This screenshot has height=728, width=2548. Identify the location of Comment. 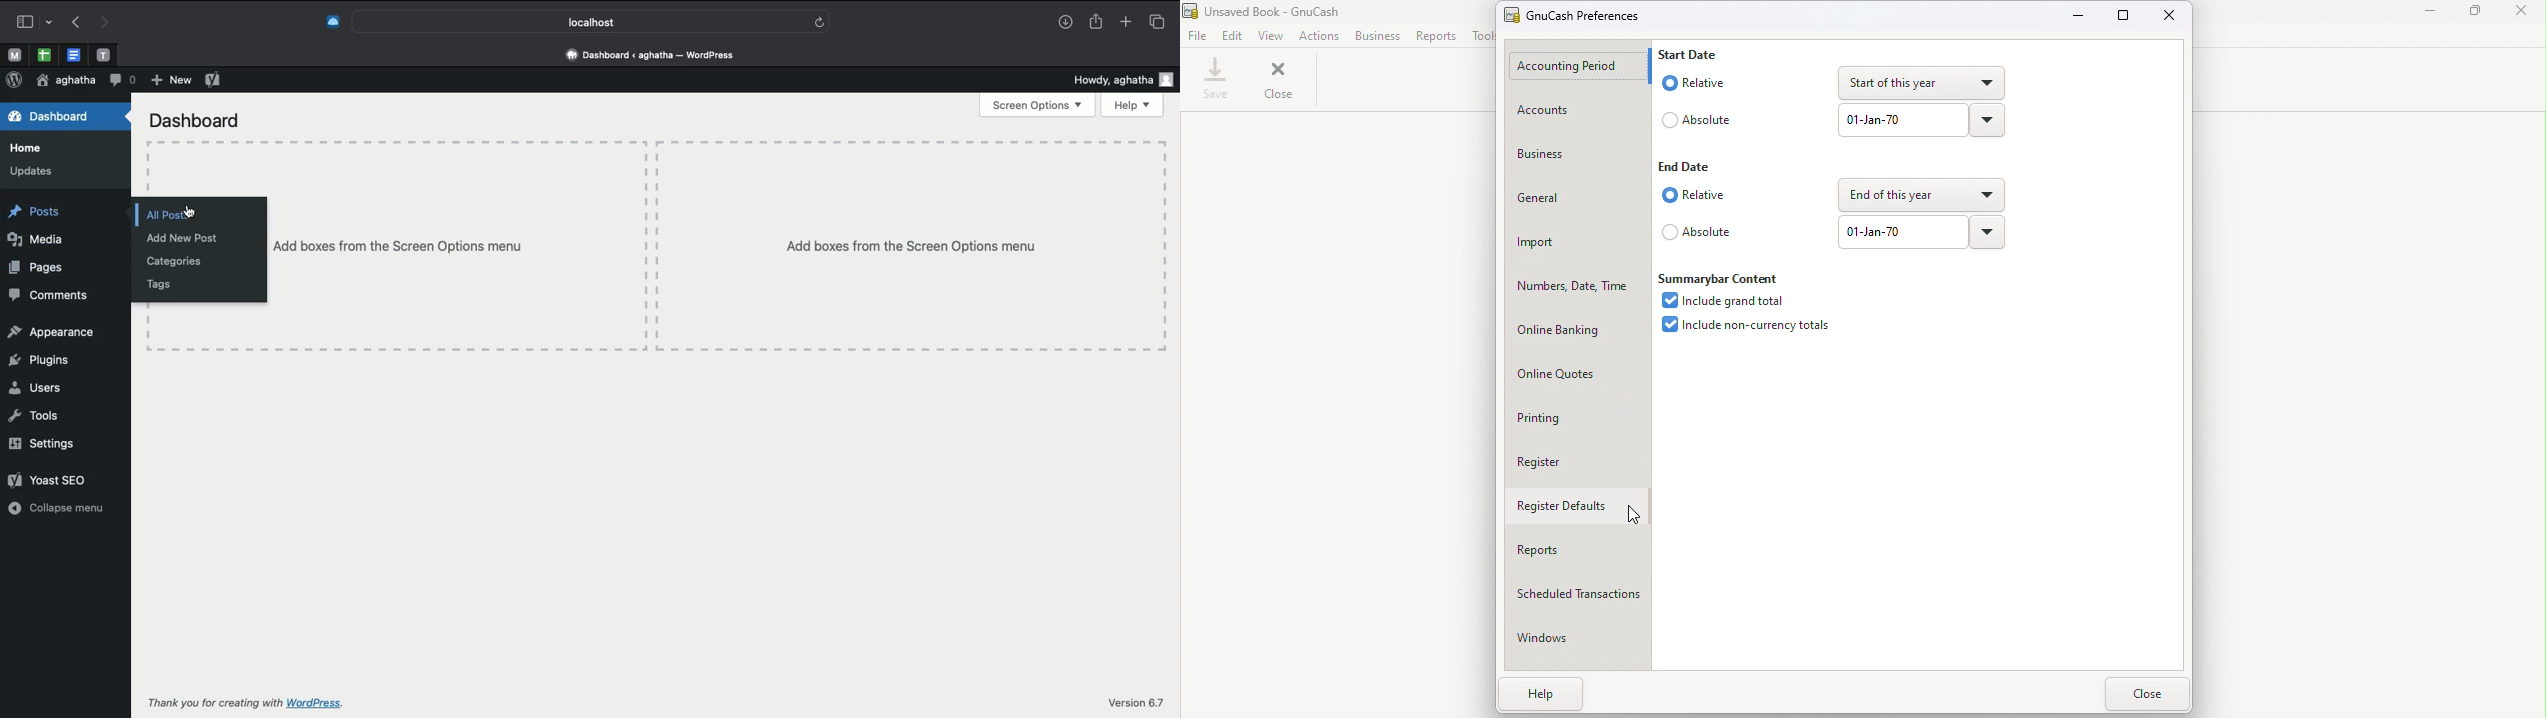
(123, 81).